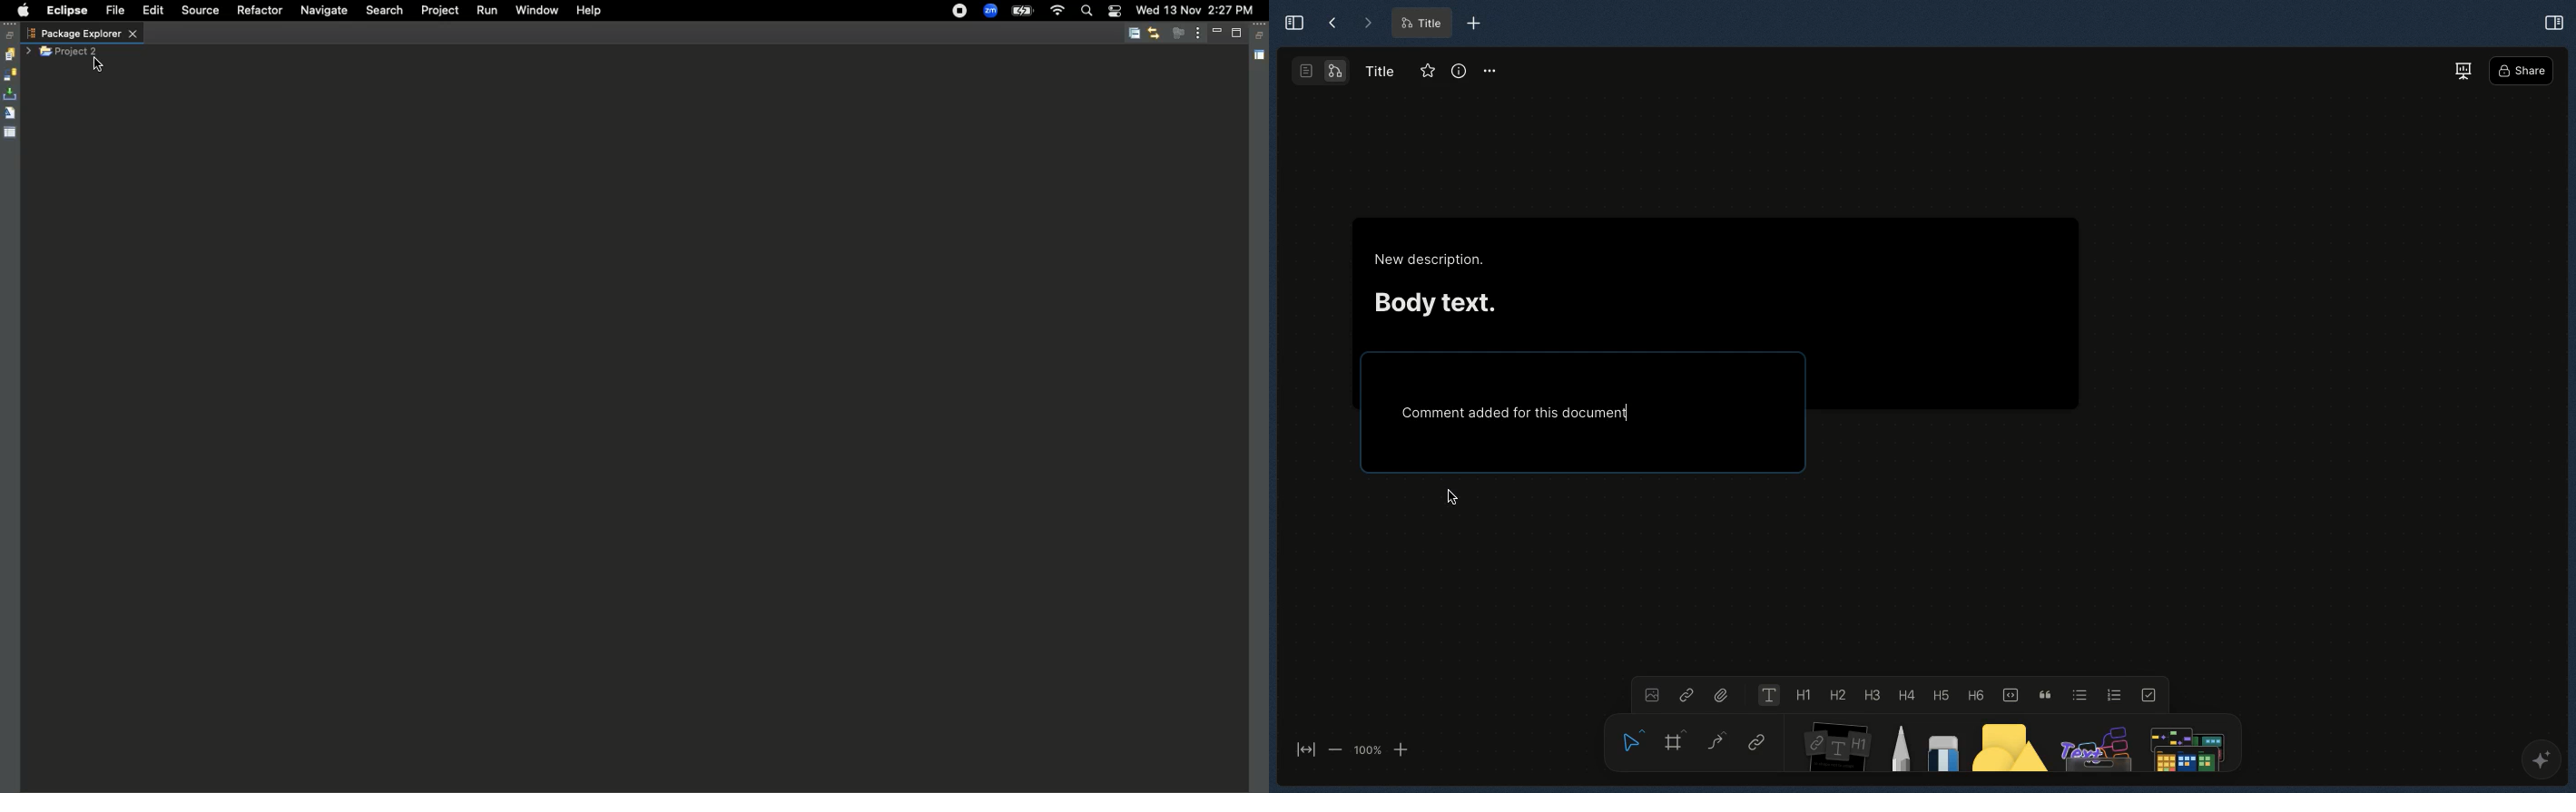 This screenshot has width=2576, height=812. What do you see at coordinates (1057, 11) in the screenshot?
I see `Internet` at bounding box center [1057, 11].